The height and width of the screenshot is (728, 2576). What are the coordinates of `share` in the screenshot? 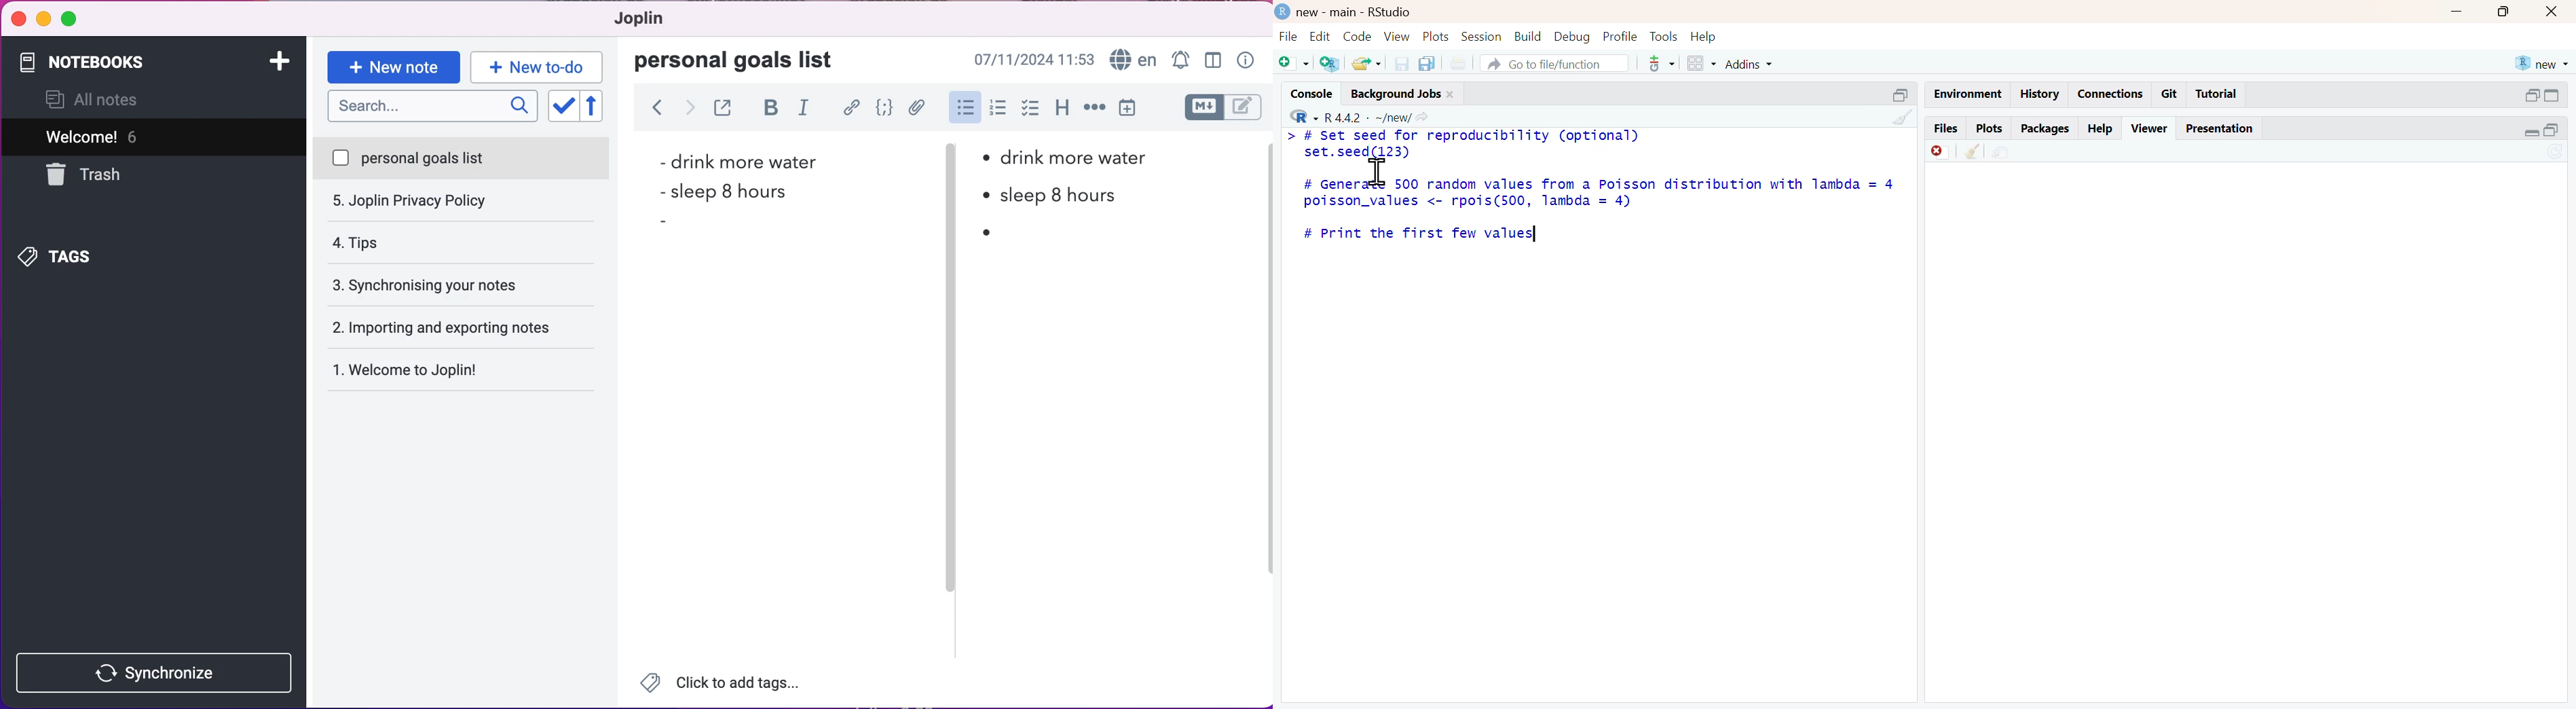 It's located at (2000, 152).